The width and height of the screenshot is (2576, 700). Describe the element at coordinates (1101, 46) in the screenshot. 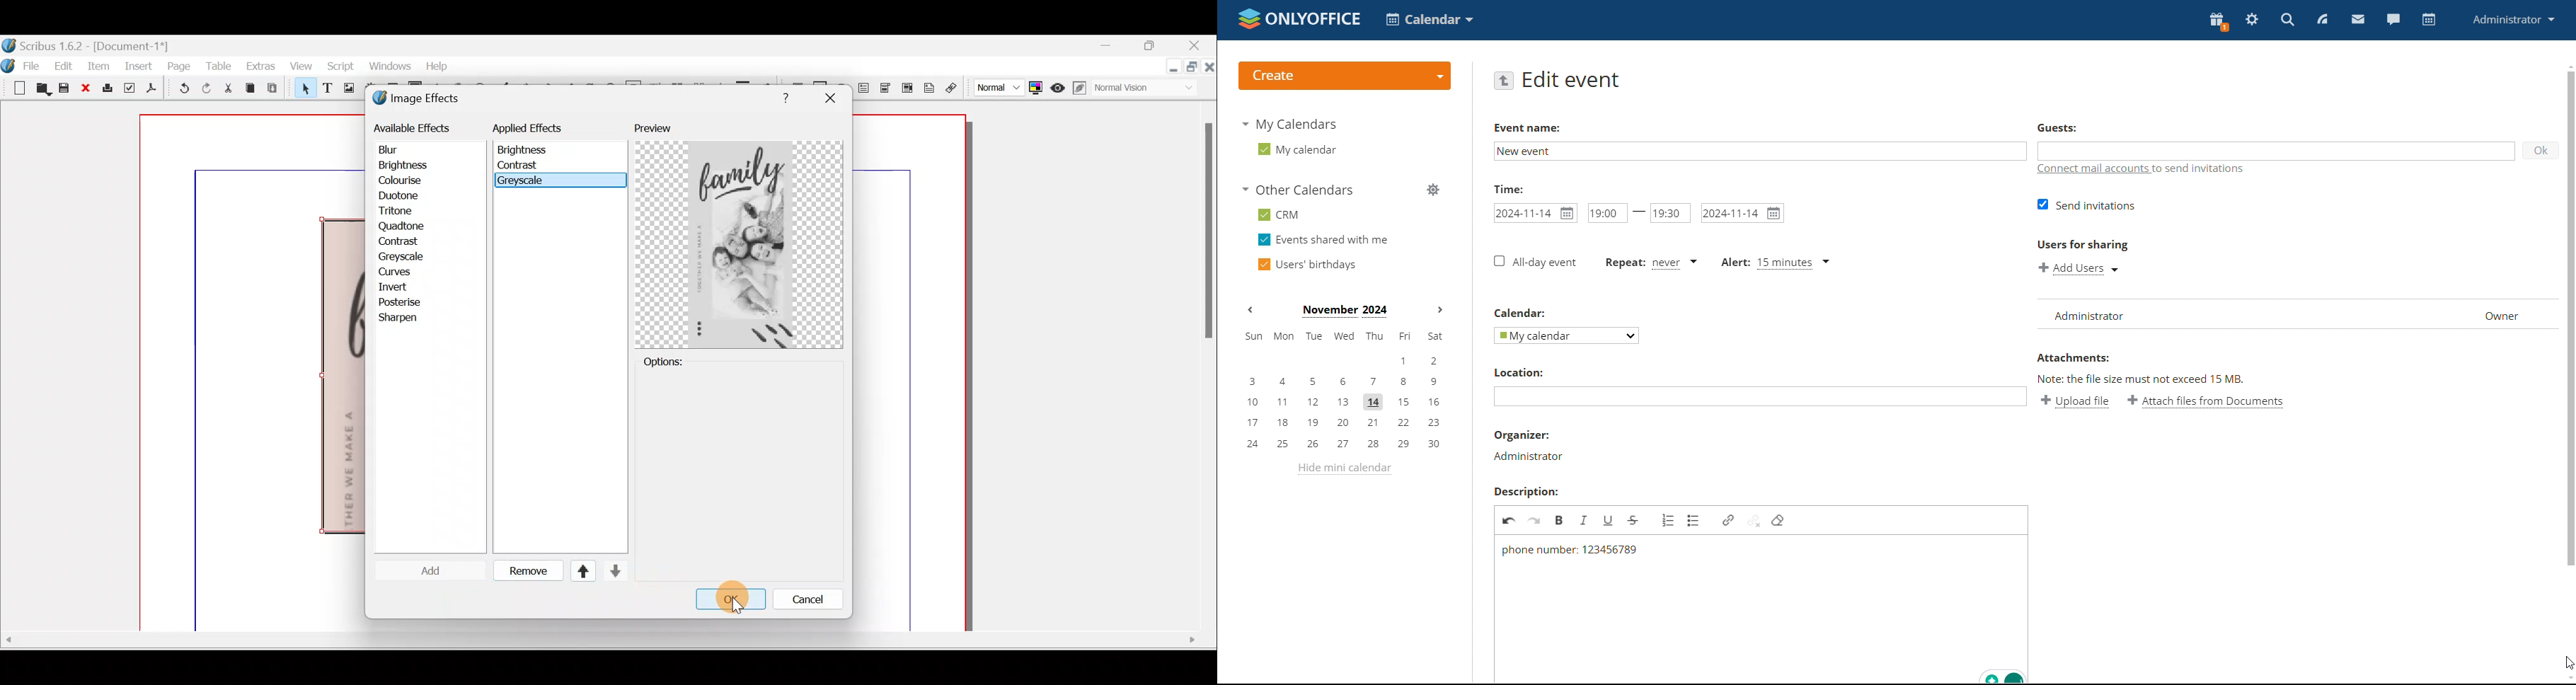

I see `Minimise` at that location.